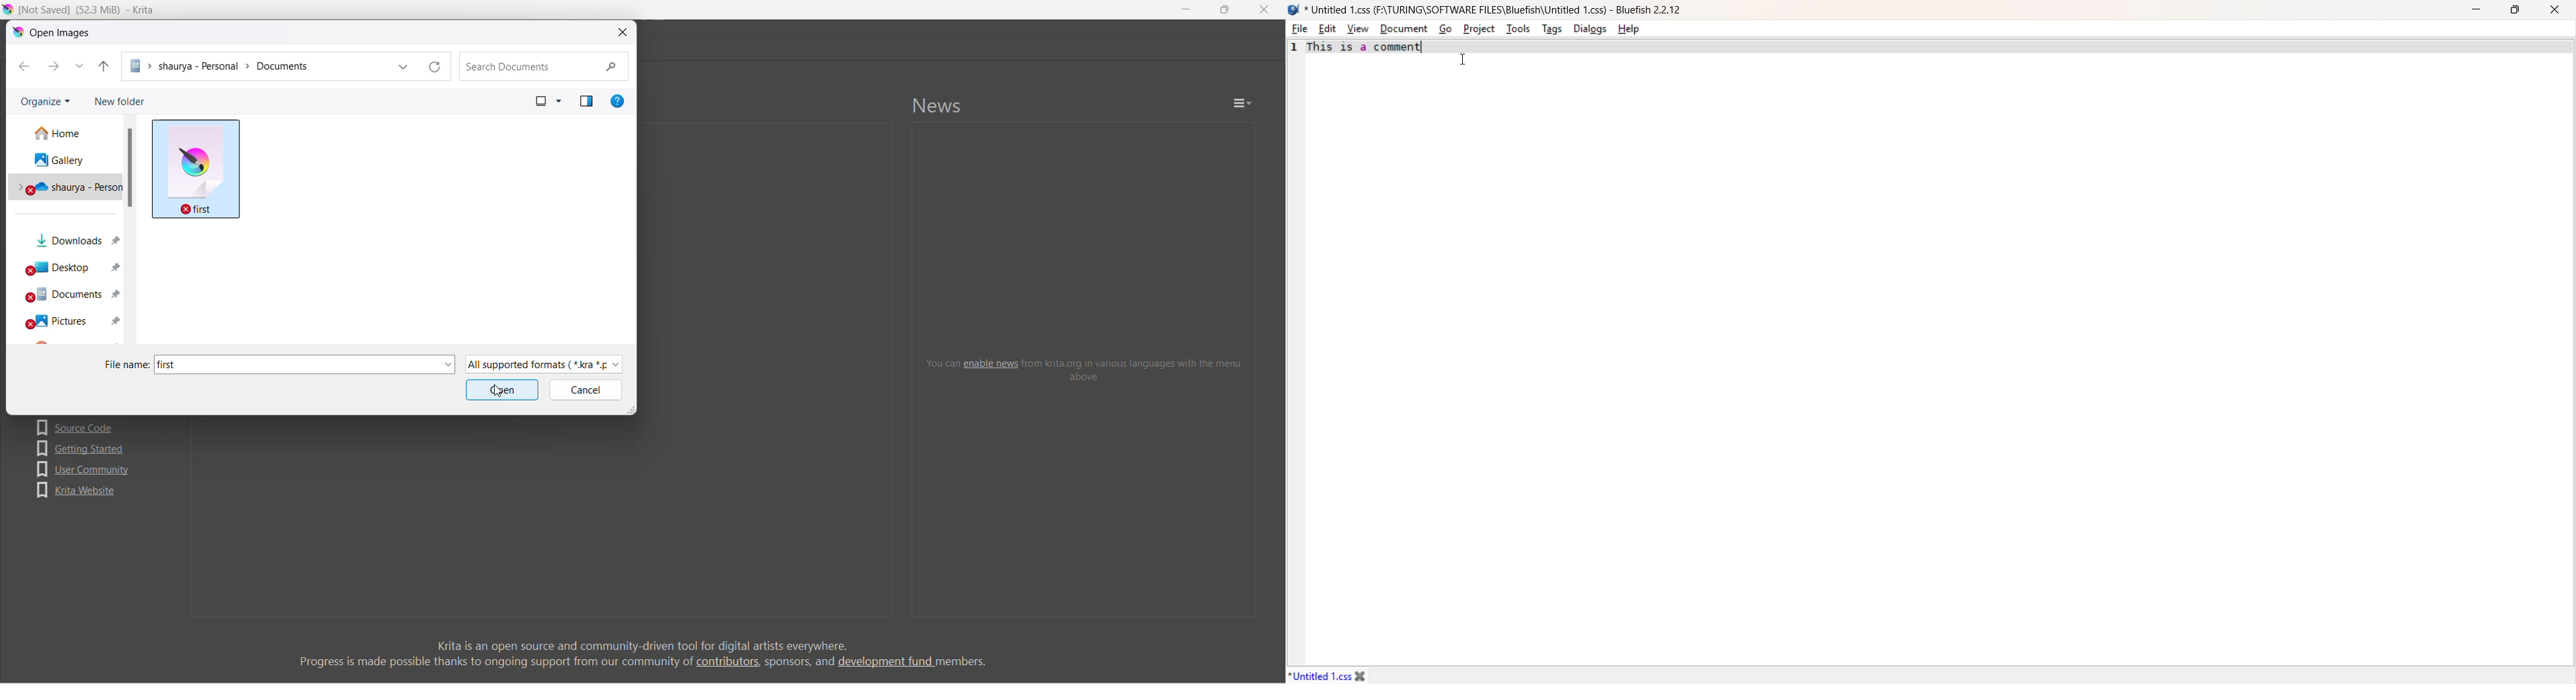  What do you see at coordinates (66, 133) in the screenshot?
I see `home` at bounding box center [66, 133].